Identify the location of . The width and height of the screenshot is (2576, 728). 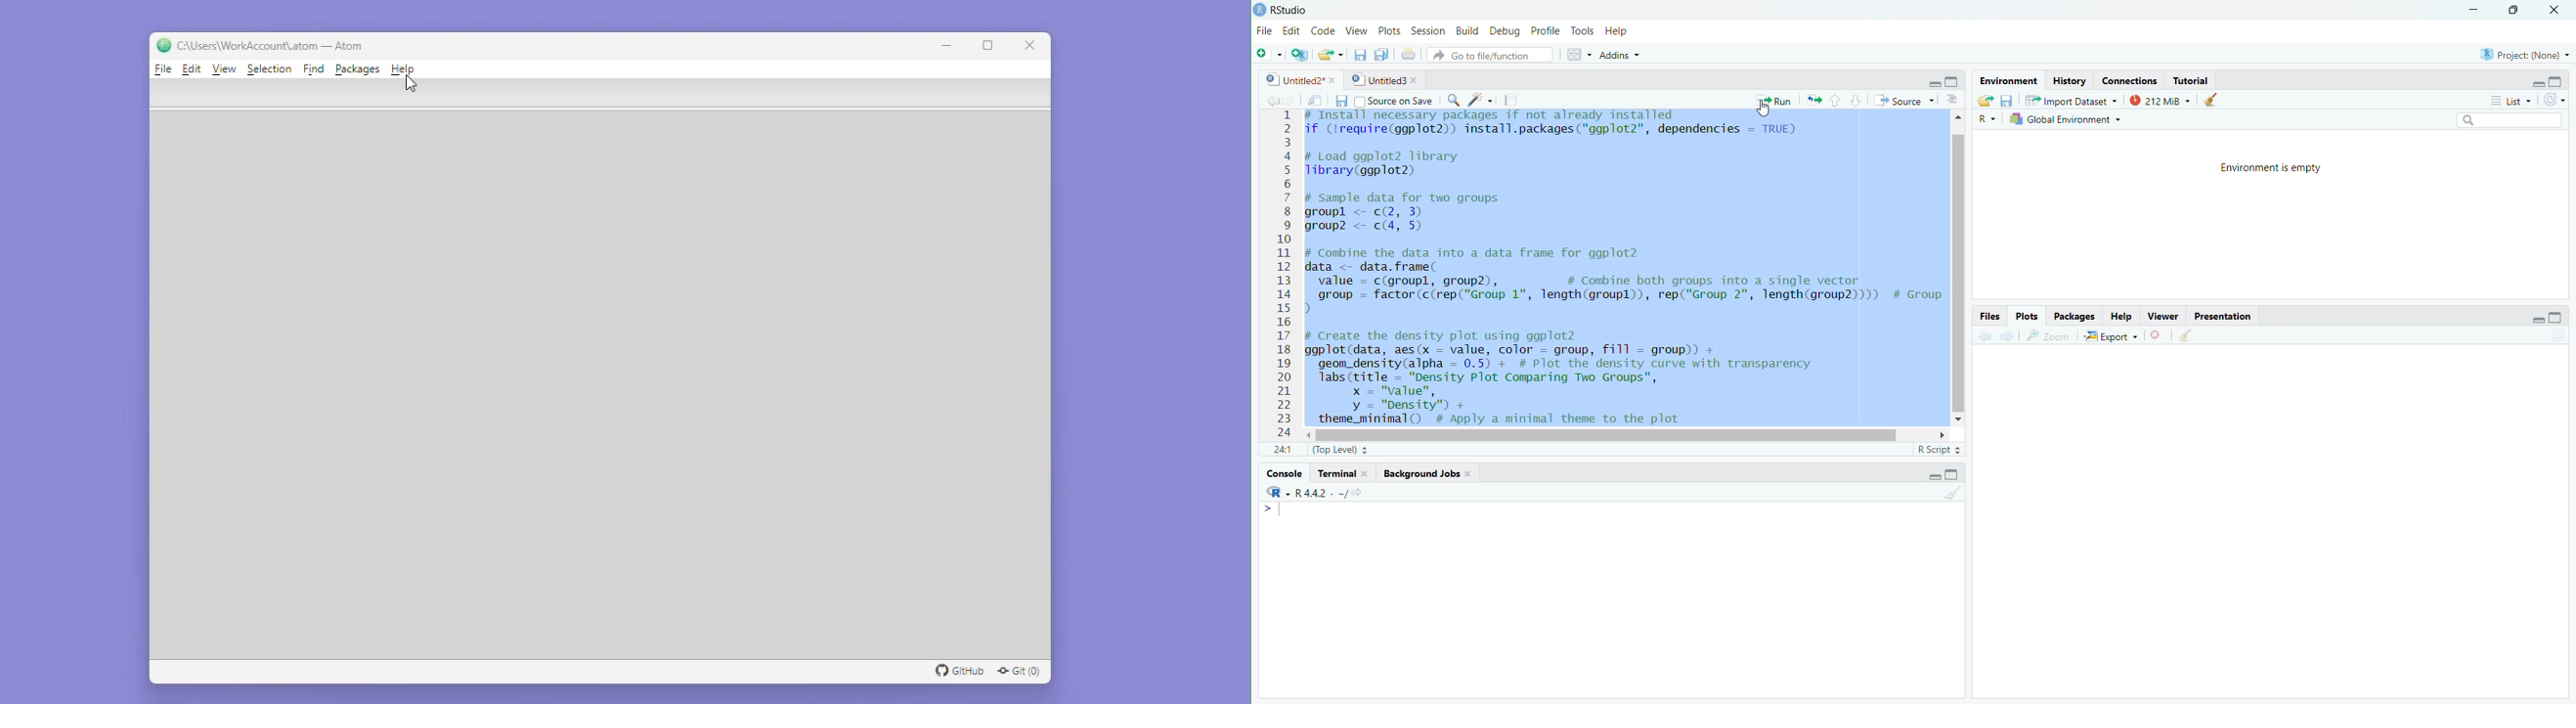
(1958, 99).